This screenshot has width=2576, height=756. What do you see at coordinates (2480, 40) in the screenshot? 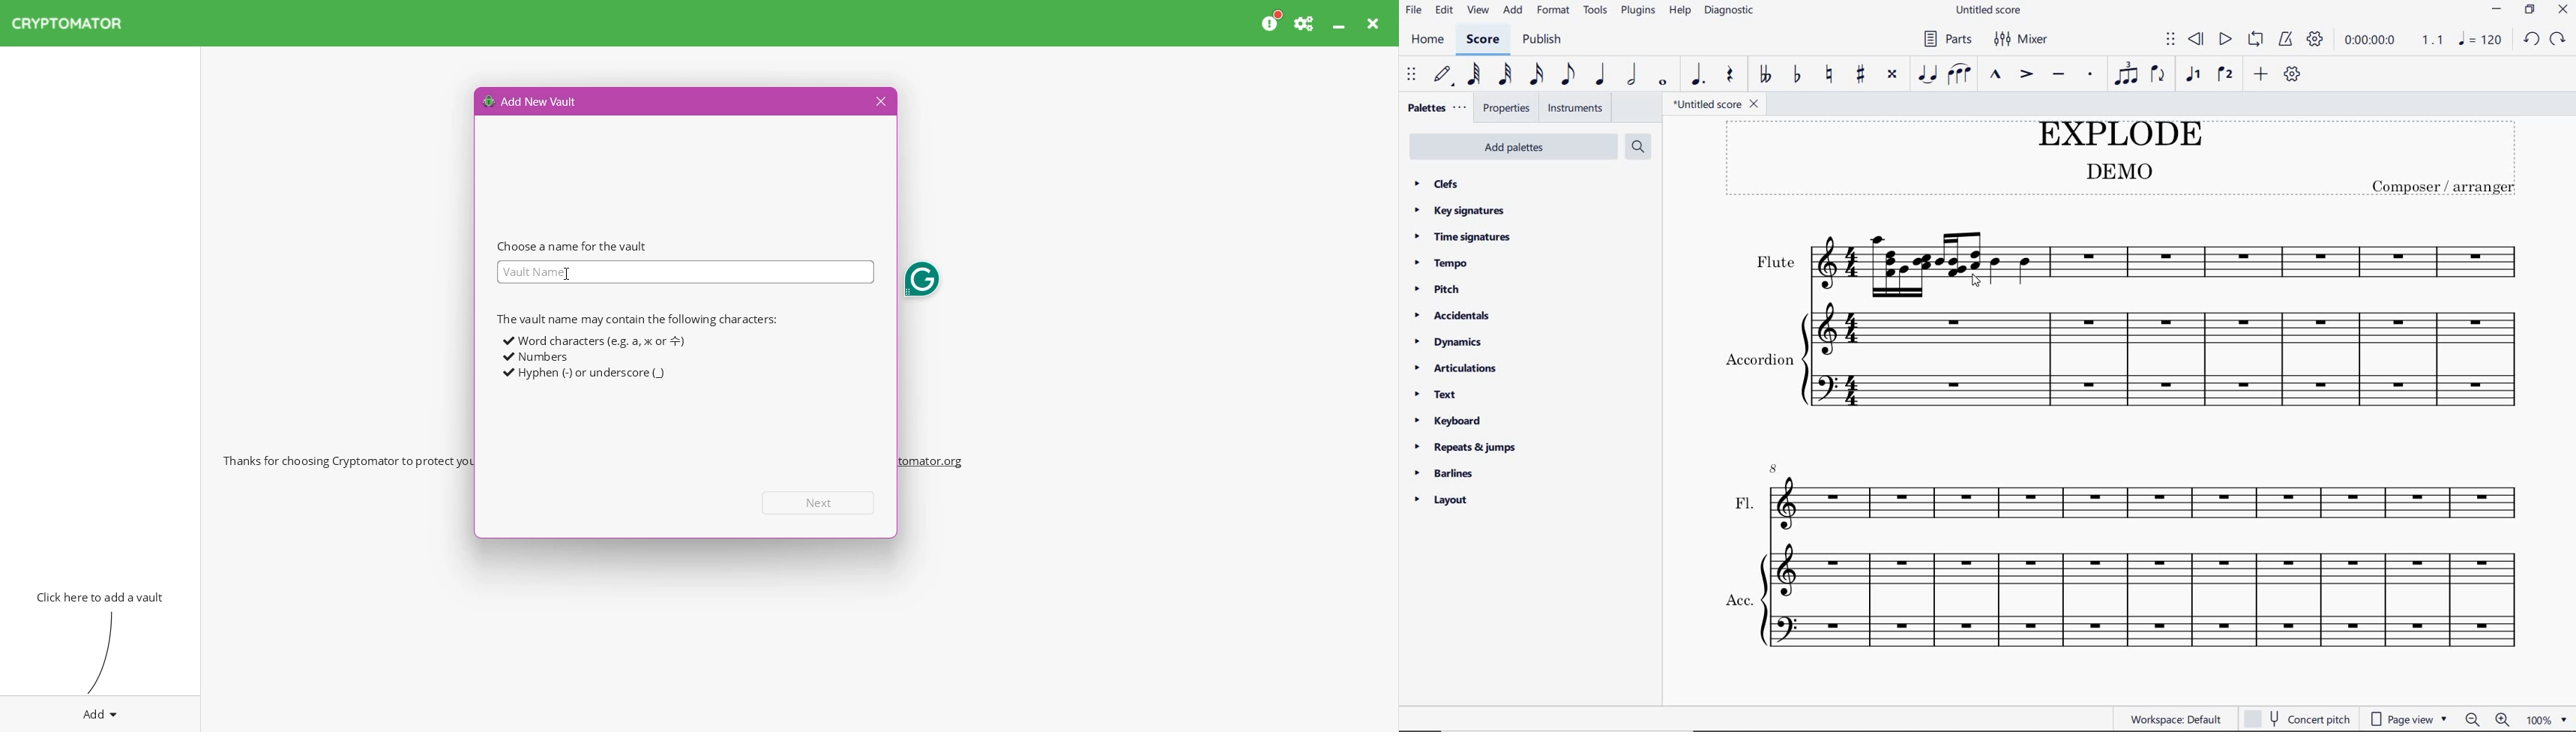
I see `NOTE` at bounding box center [2480, 40].